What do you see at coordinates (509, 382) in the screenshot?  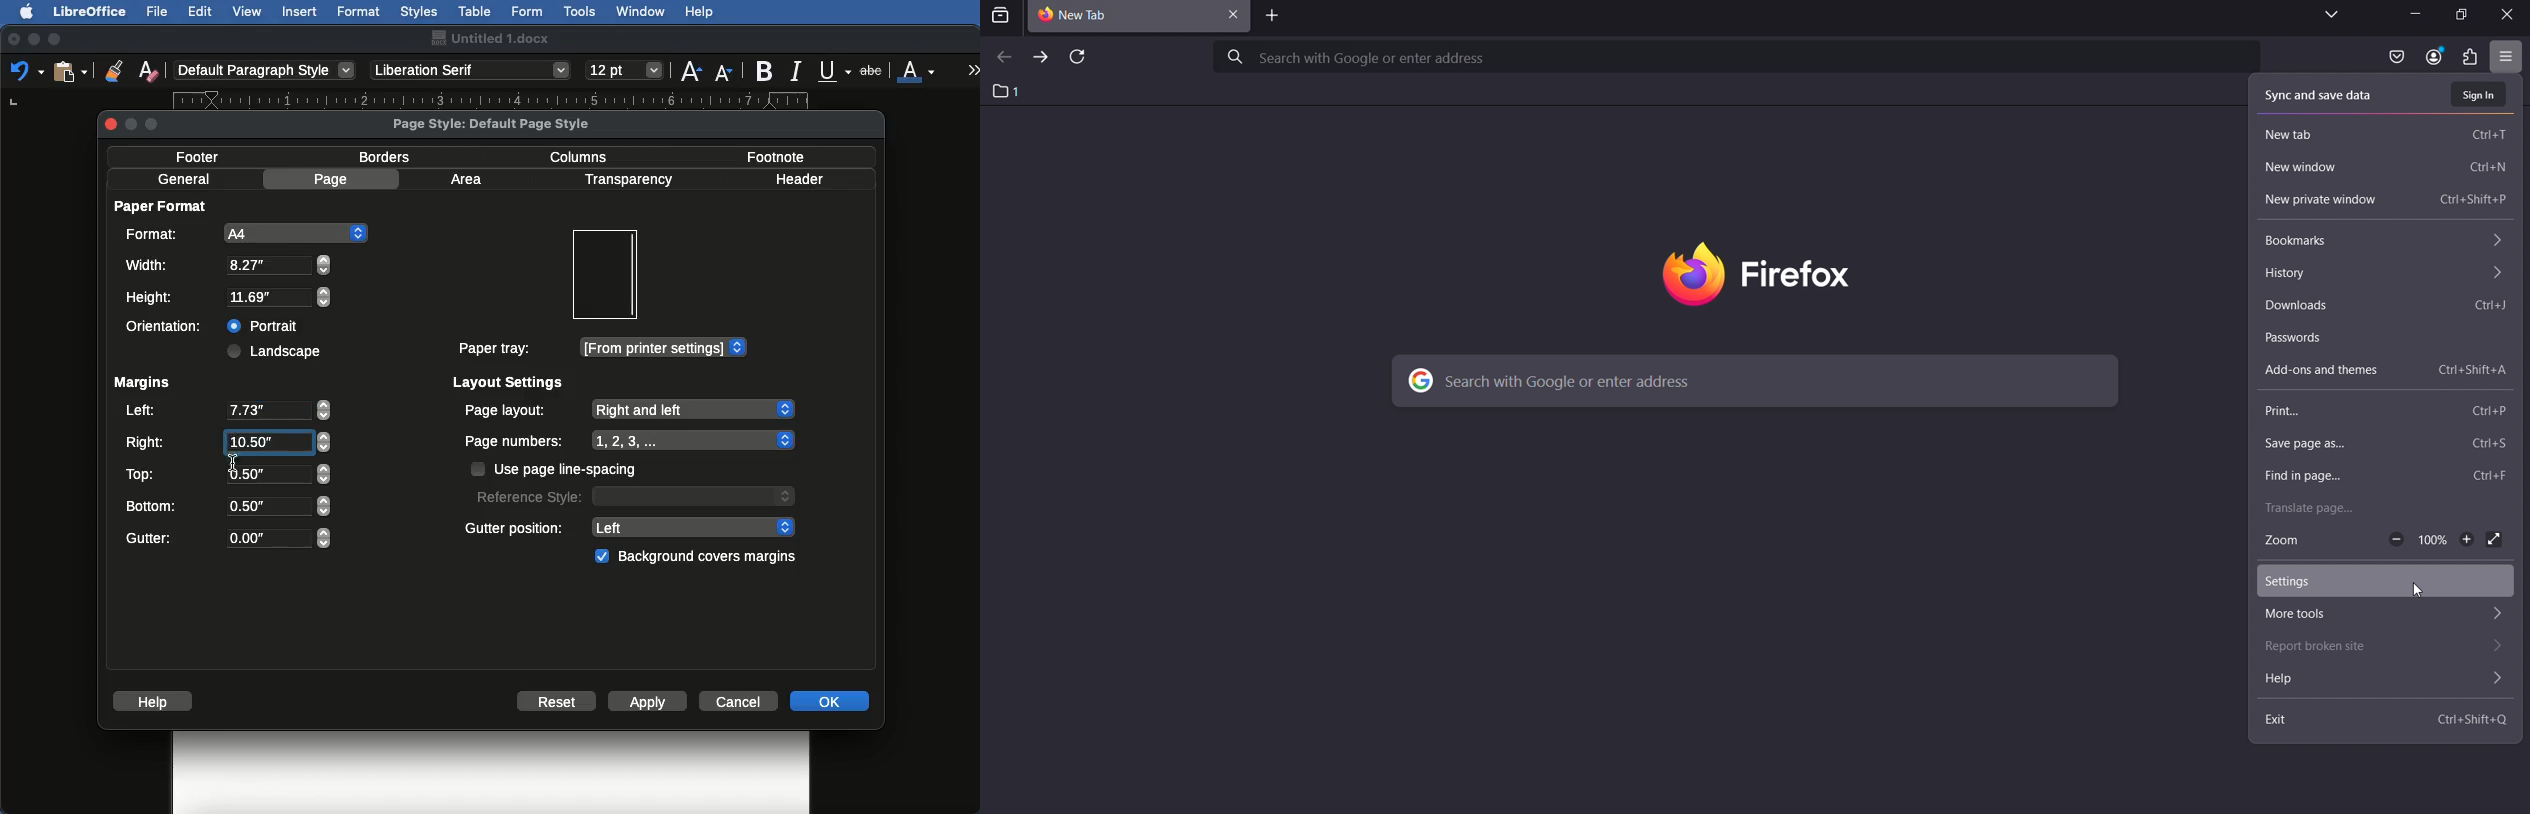 I see `Layout settings` at bounding box center [509, 382].